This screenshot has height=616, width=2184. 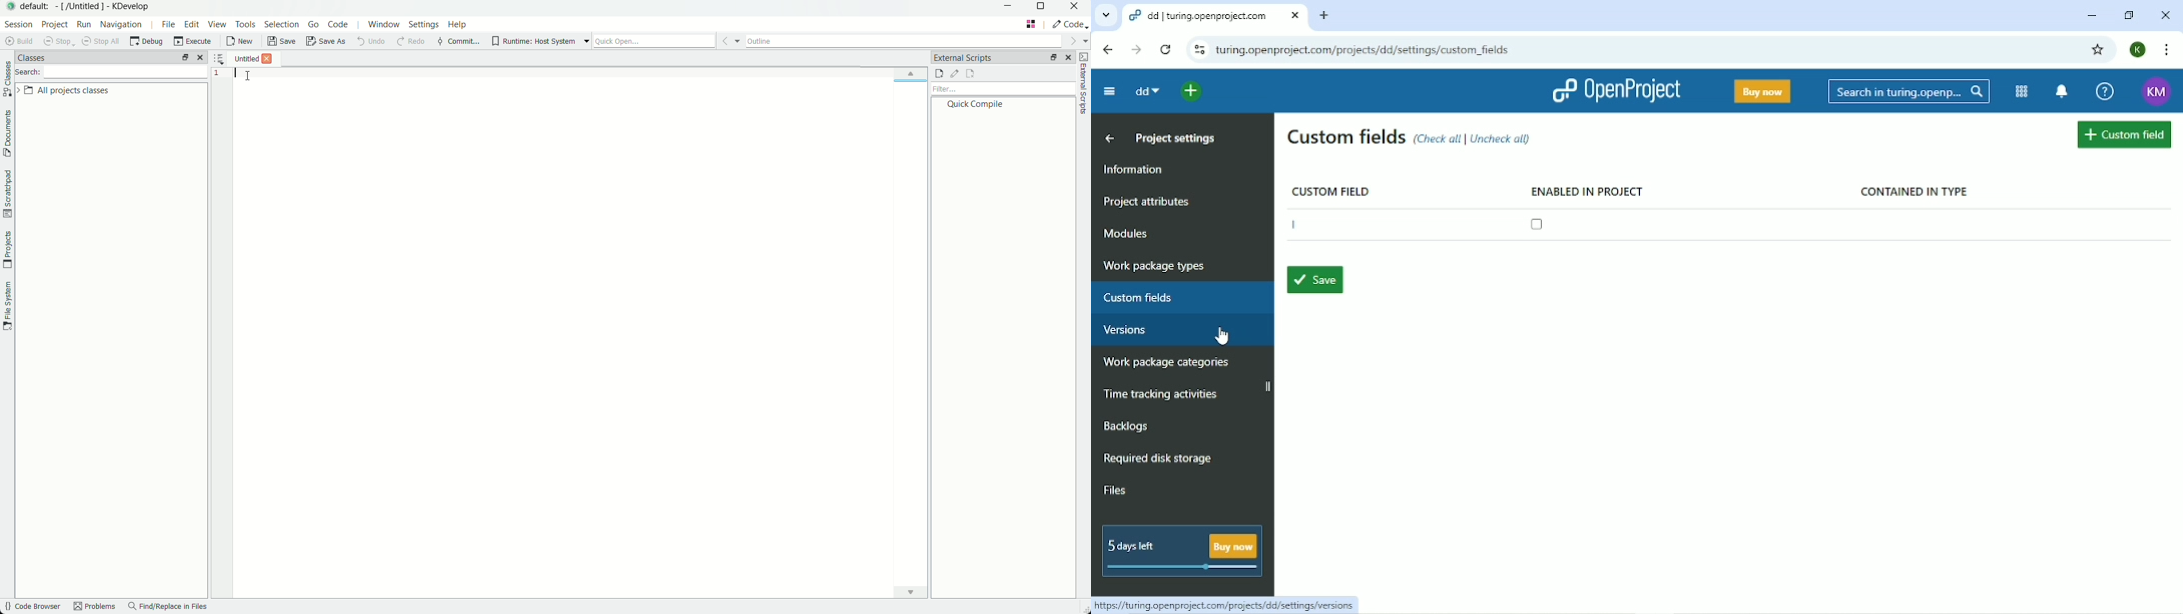 I want to click on Site, so click(x=1368, y=49).